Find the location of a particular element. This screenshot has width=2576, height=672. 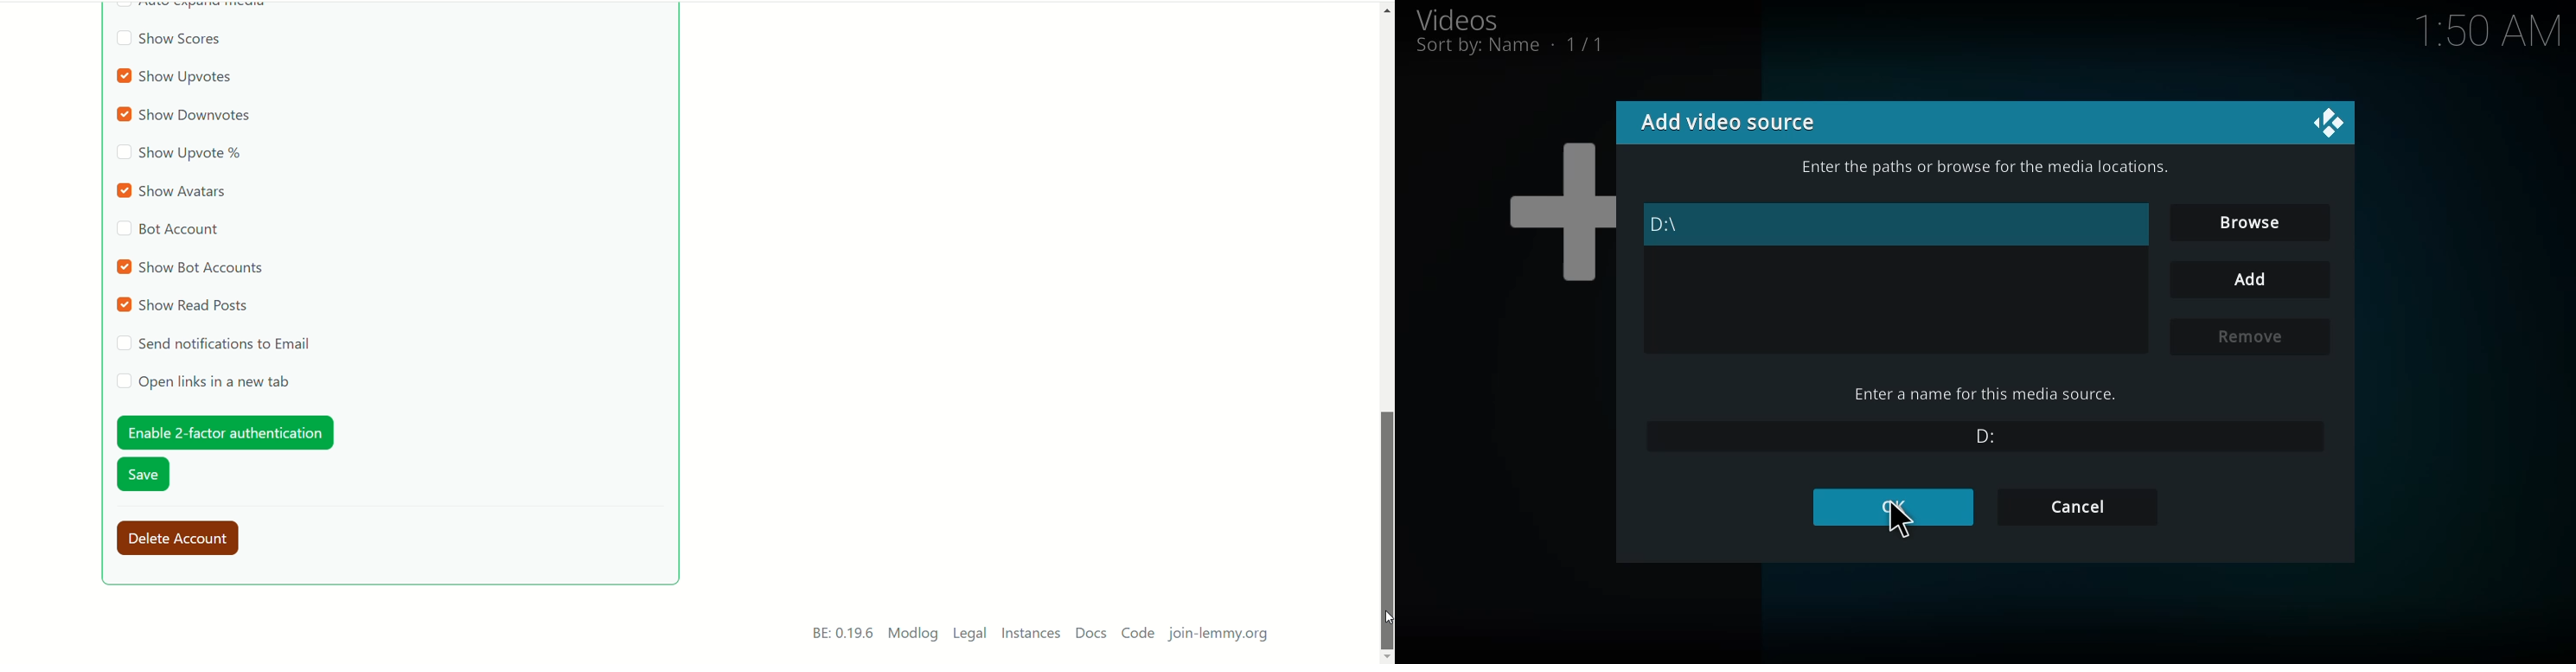

d is located at coordinates (1988, 436).